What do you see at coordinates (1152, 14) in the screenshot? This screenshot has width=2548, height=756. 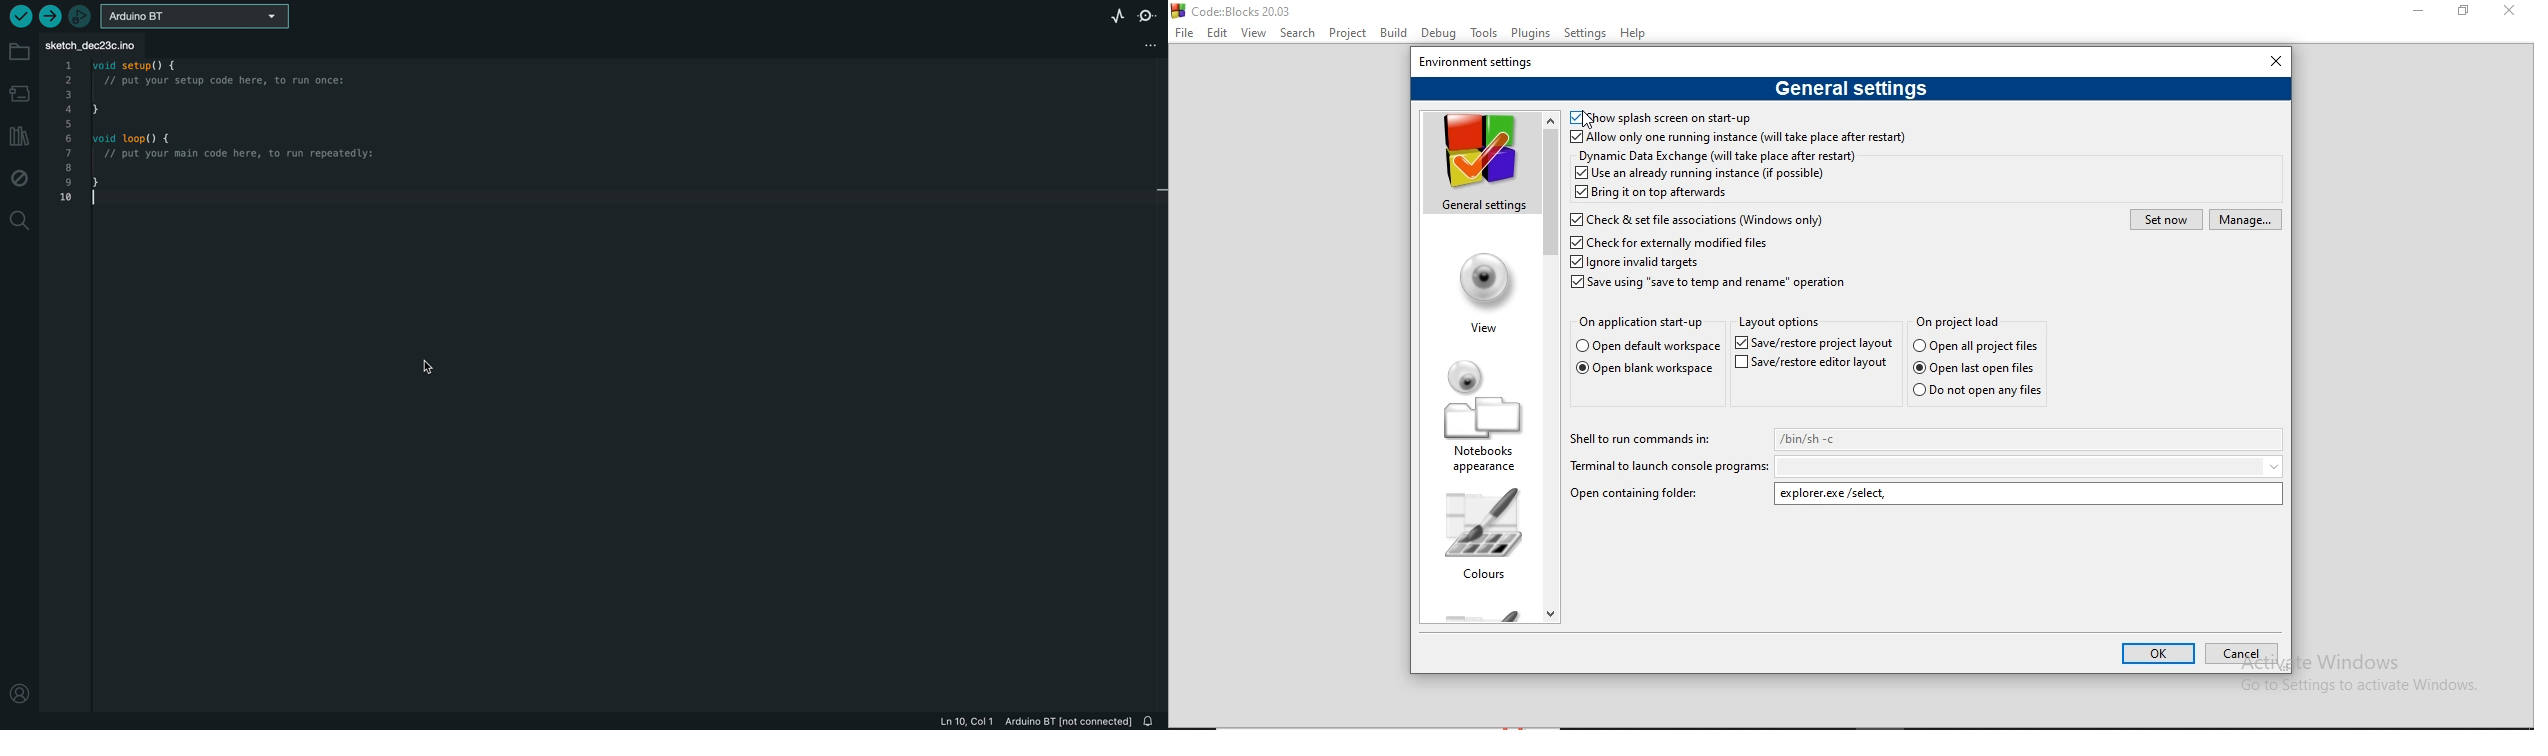 I see `serial monitor` at bounding box center [1152, 14].